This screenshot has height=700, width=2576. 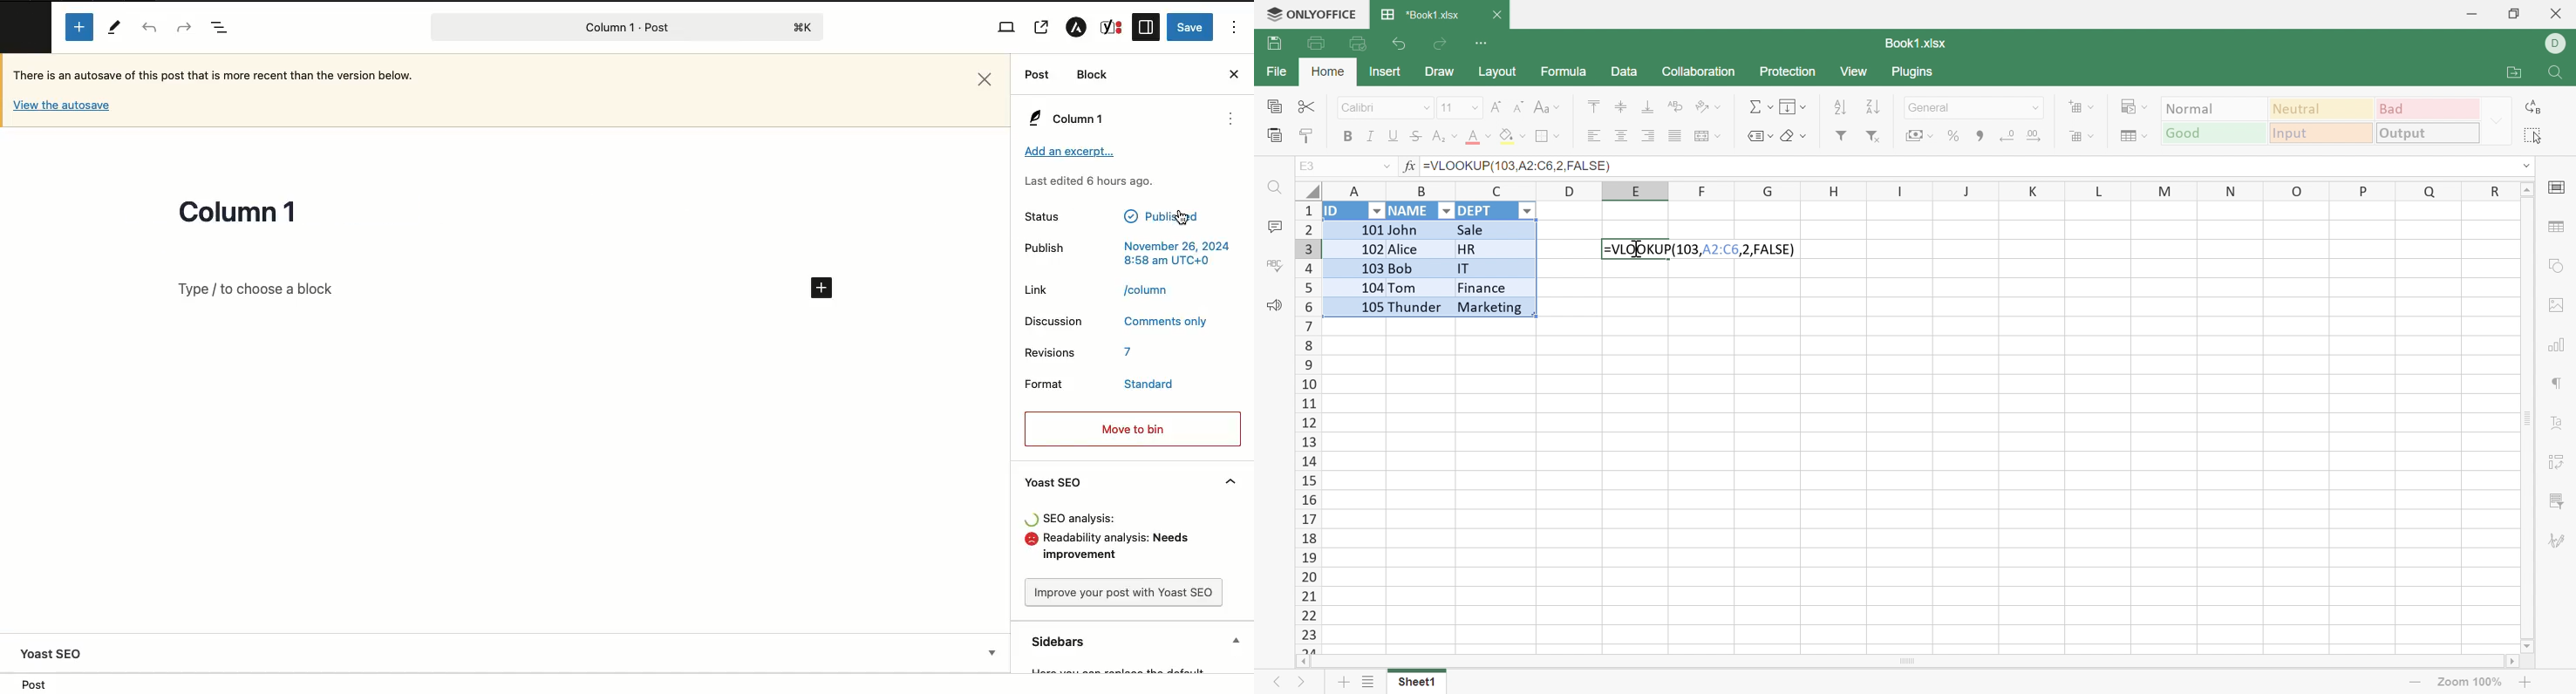 What do you see at coordinates (2131, 136) in the screenshot?
I see `Format Table as Template` at bounding box center [2131, 136].